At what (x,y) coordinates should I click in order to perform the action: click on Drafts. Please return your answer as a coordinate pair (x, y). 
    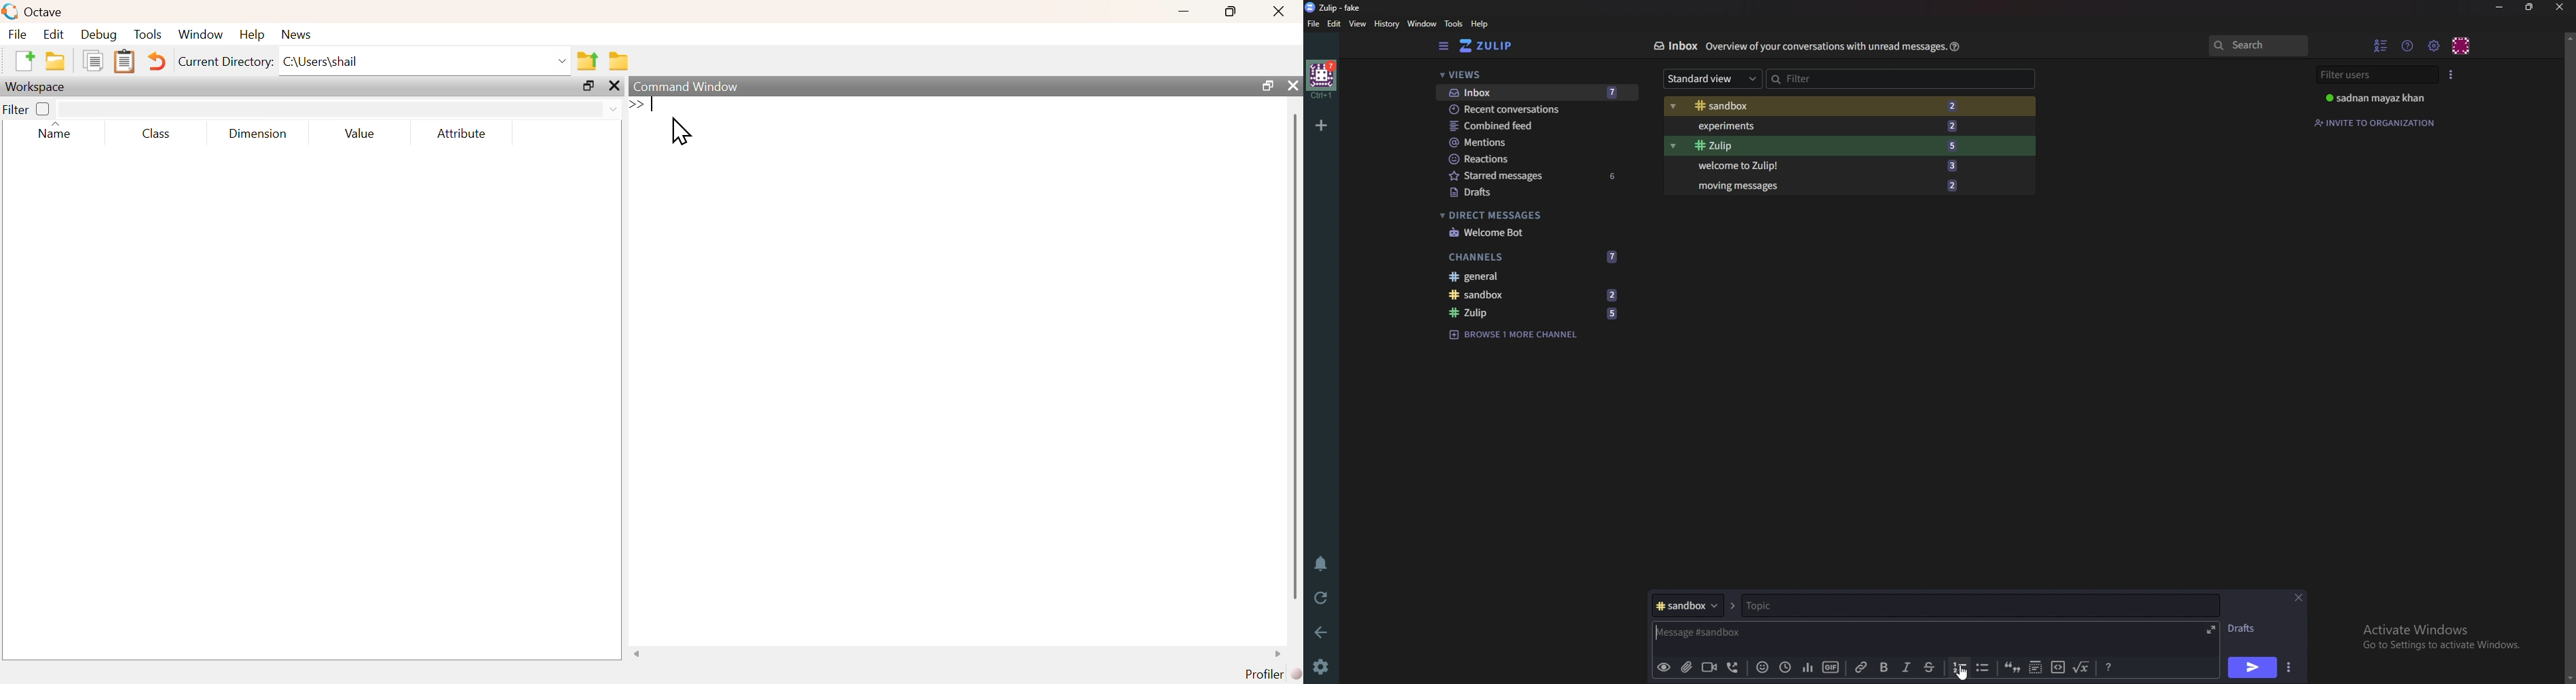
    Looking at the image, I should click on (2247, 628).